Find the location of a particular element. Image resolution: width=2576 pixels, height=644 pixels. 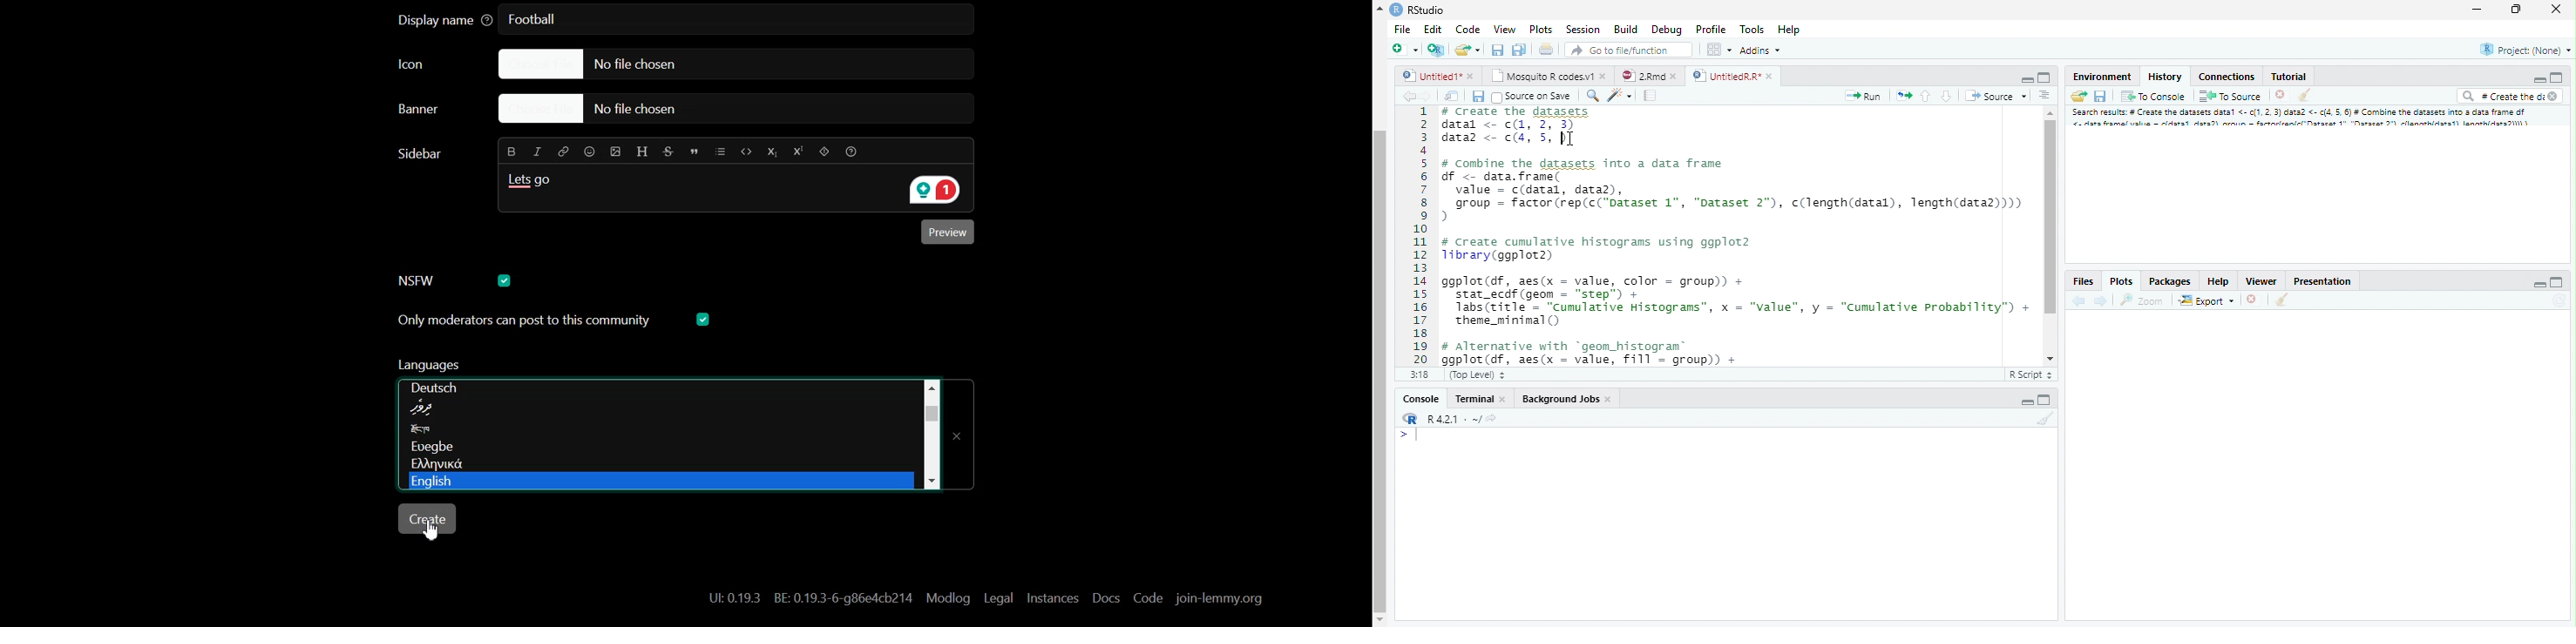

Session is located at coordinates (1585, 30).